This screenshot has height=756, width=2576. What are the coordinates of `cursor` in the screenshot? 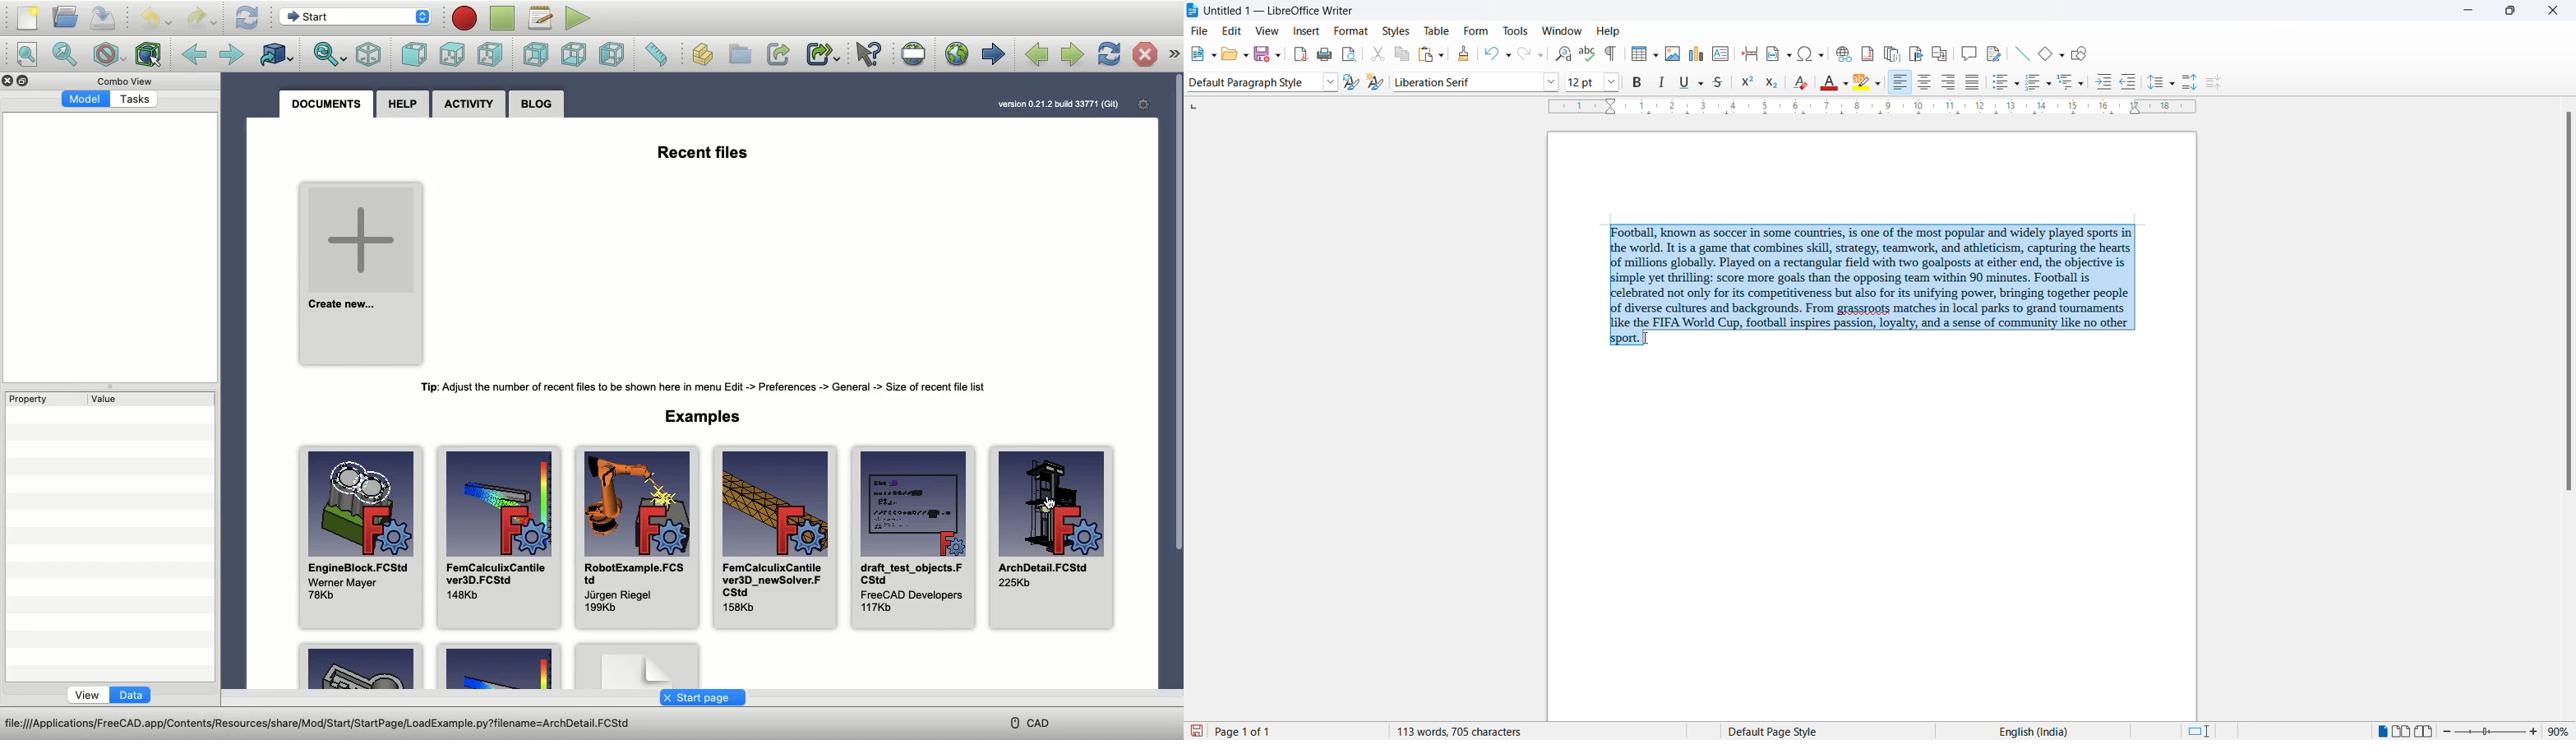 It's located at (1646, 343).